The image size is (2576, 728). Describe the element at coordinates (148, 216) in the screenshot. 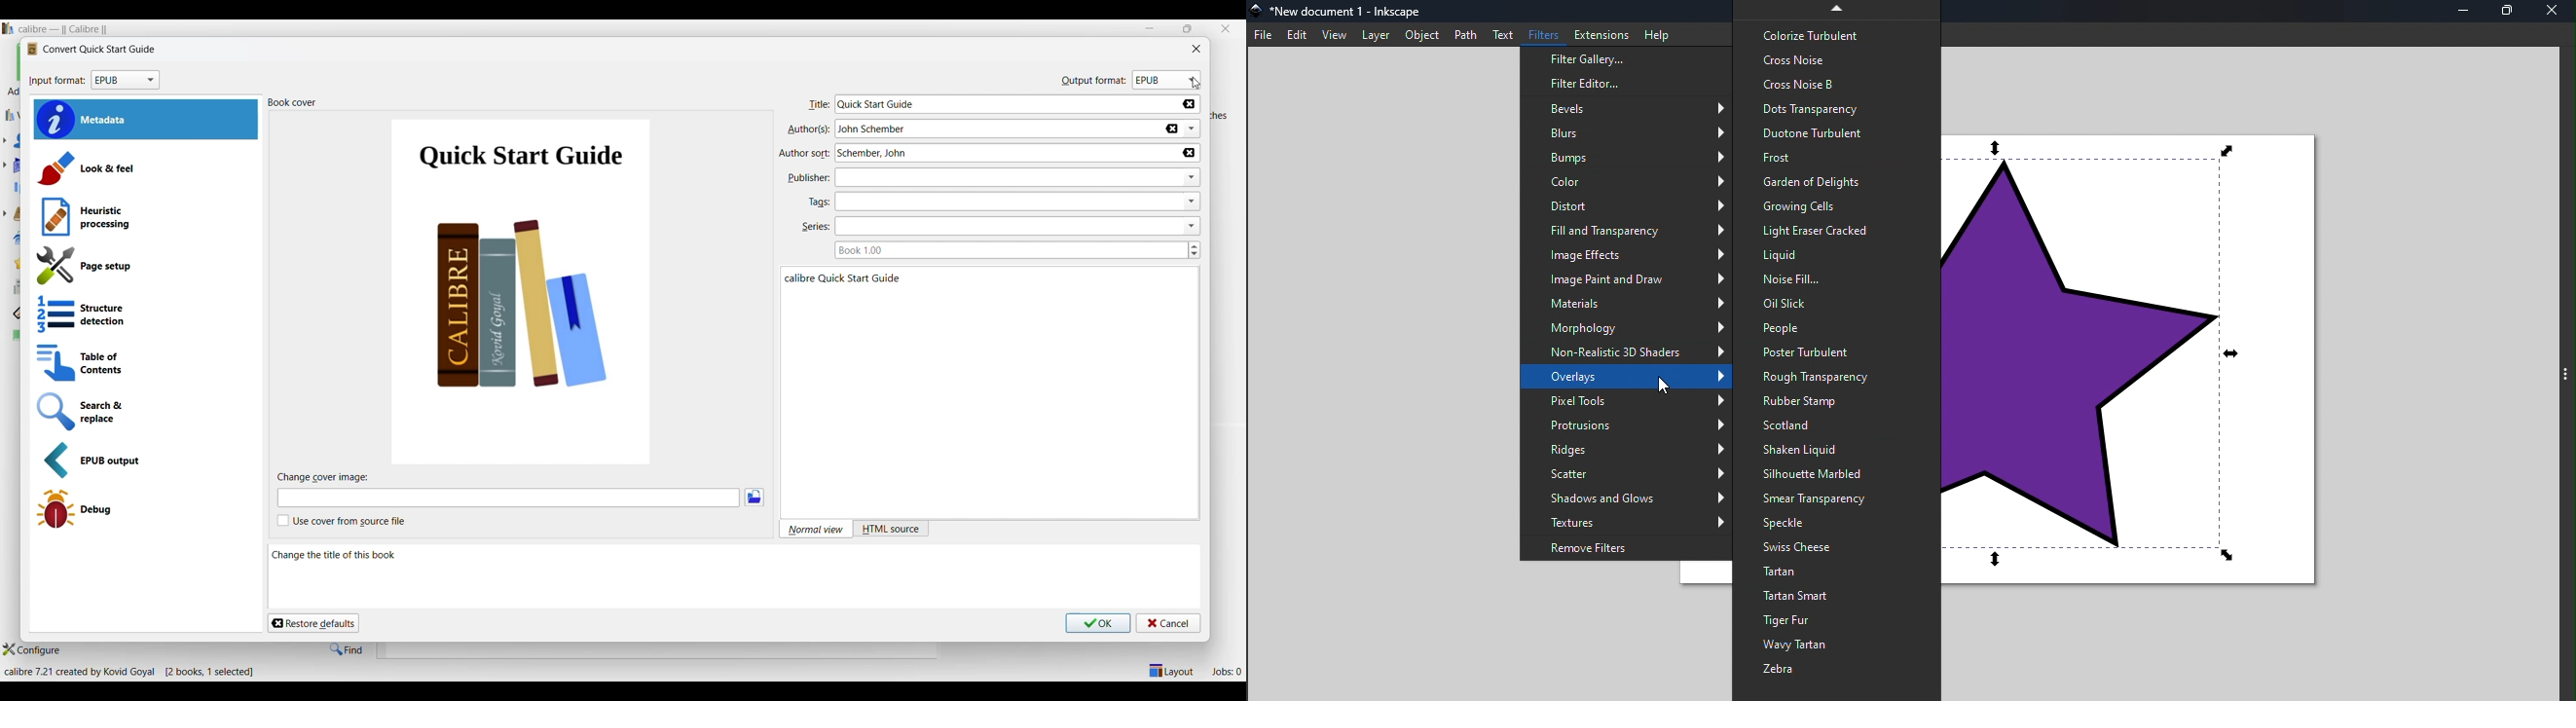

I see `Heuristic processing` at that location.